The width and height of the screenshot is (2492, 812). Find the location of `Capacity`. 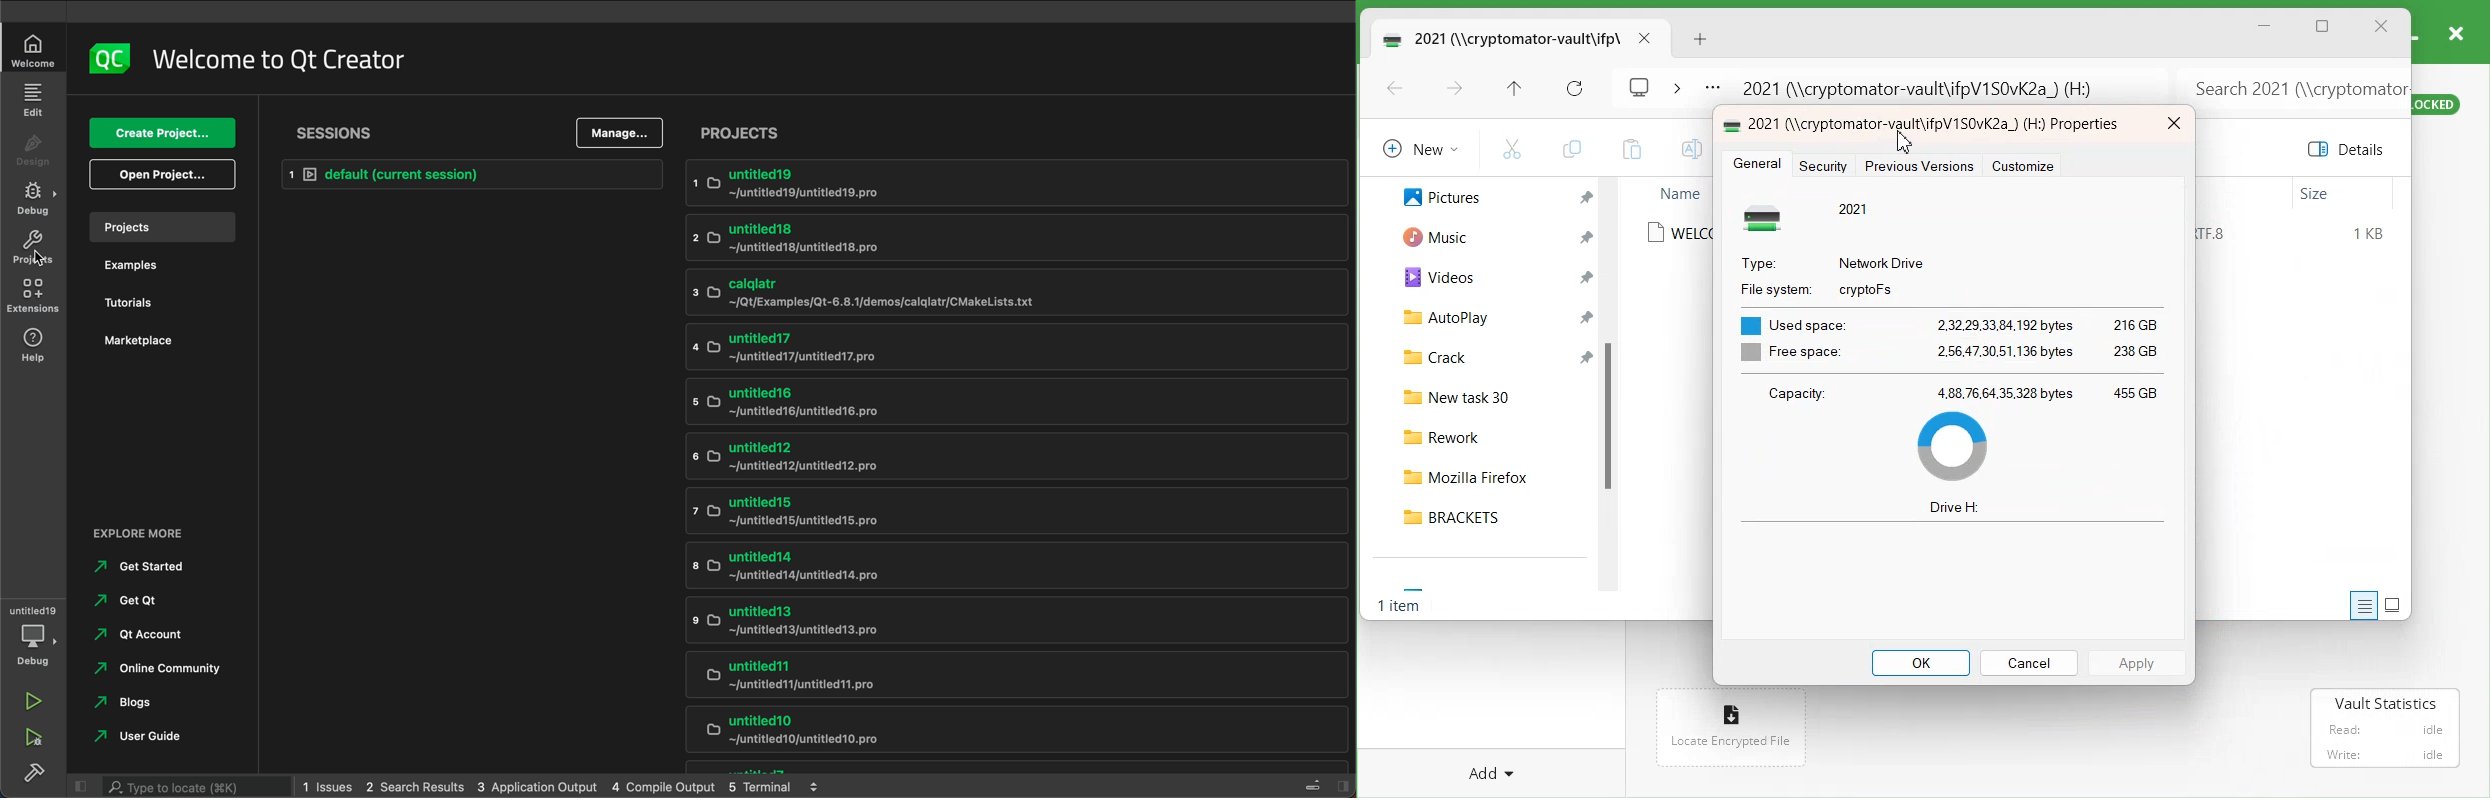

Capacity is located at coordinates (1795, 393).